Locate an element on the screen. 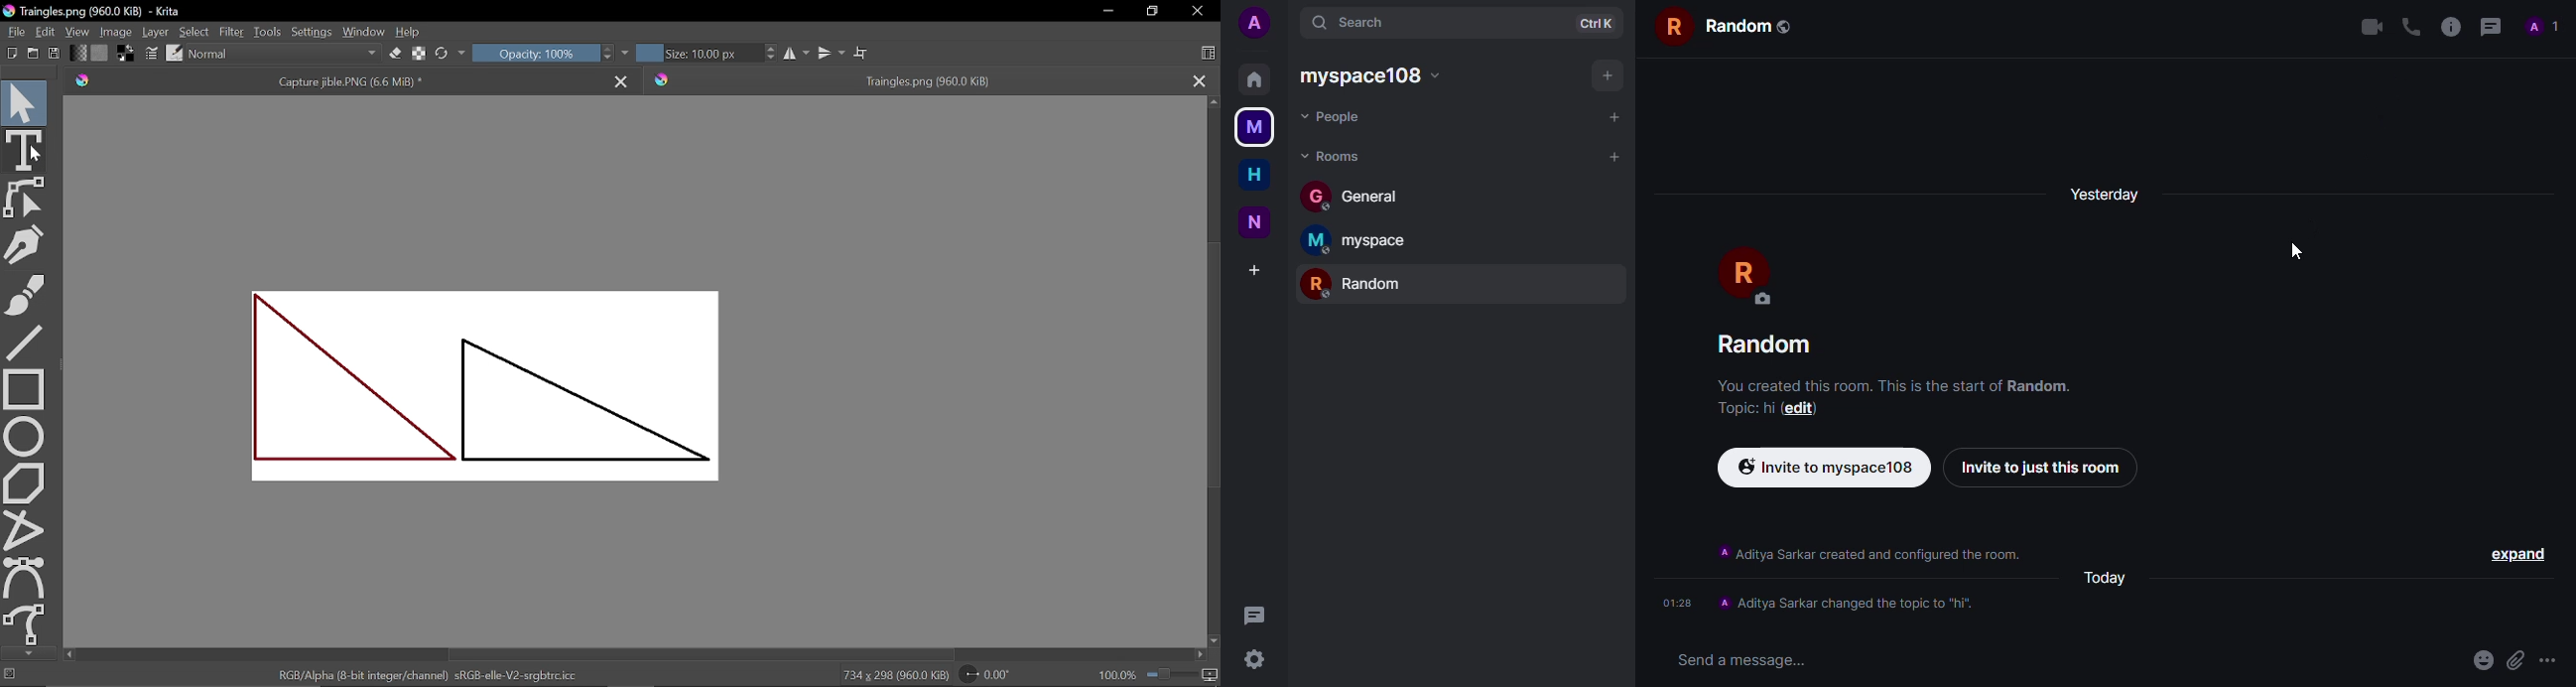 The image size is (2576, 700). Aditya Sarkar created and configured the room. is located at coordinates (1874, 558).